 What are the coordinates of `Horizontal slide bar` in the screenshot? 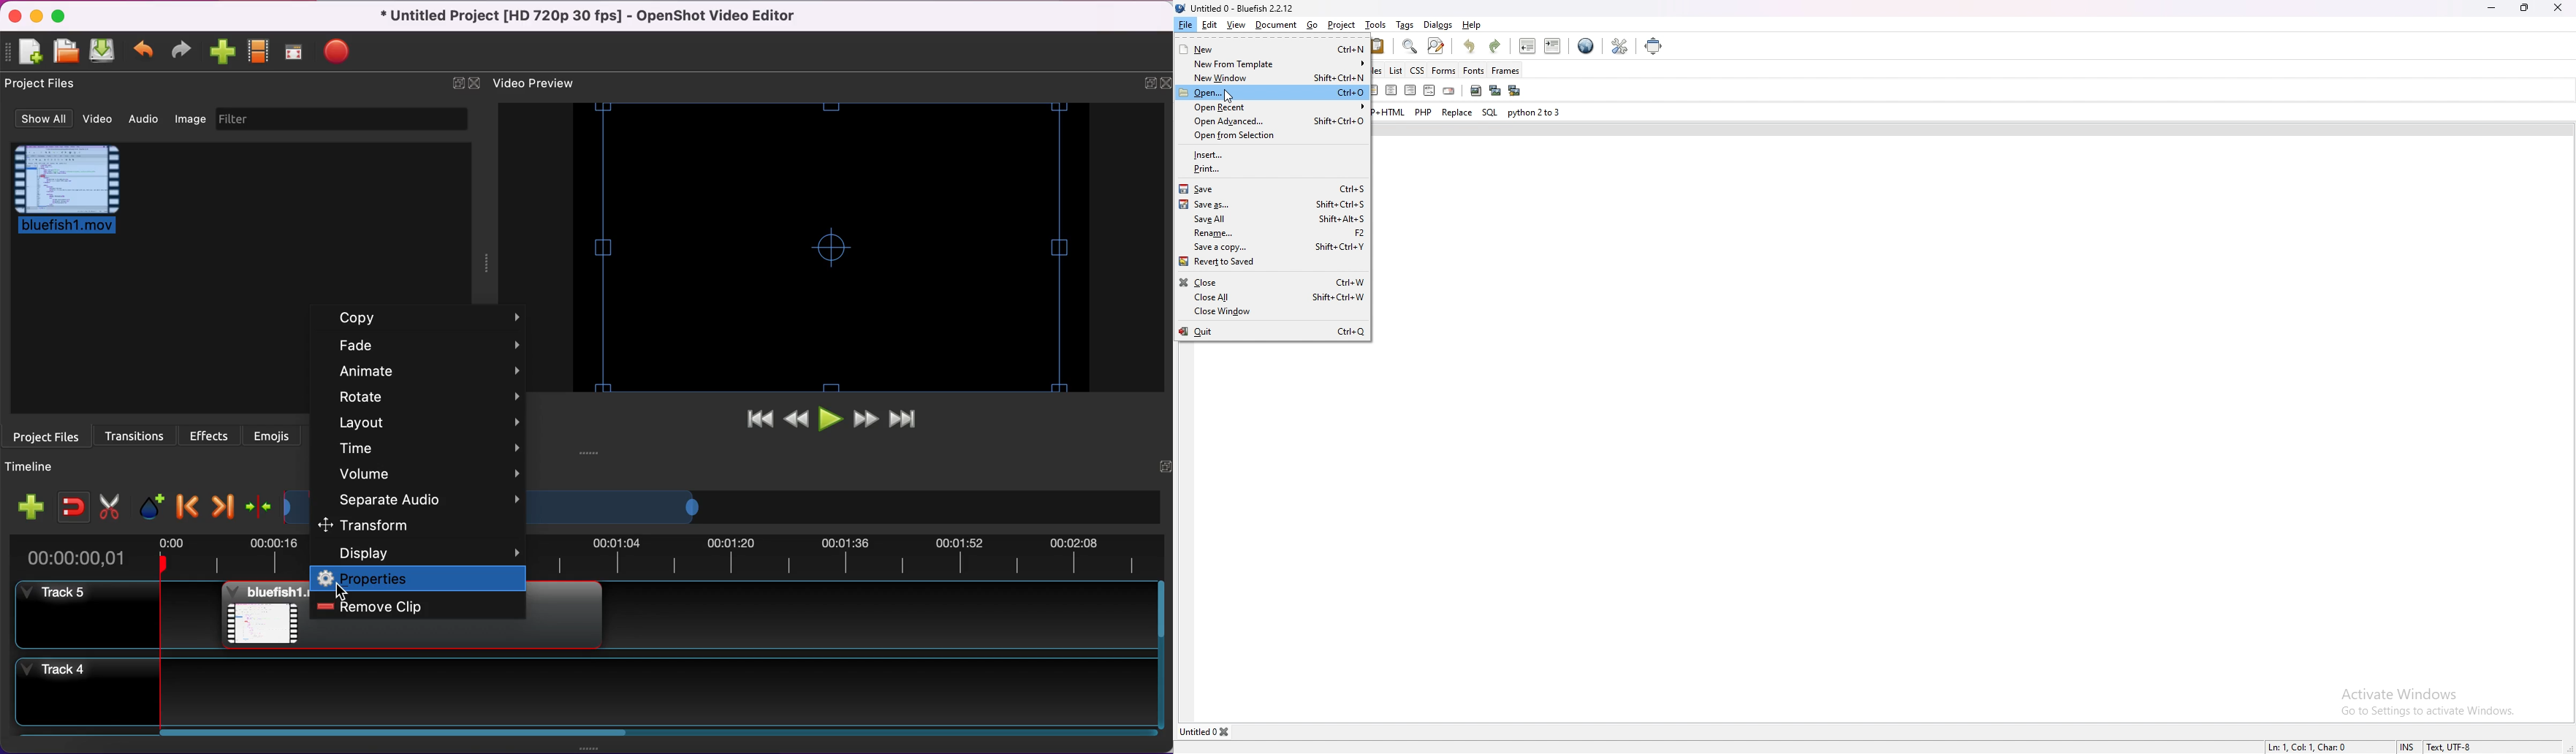 It's located at (652, 733).